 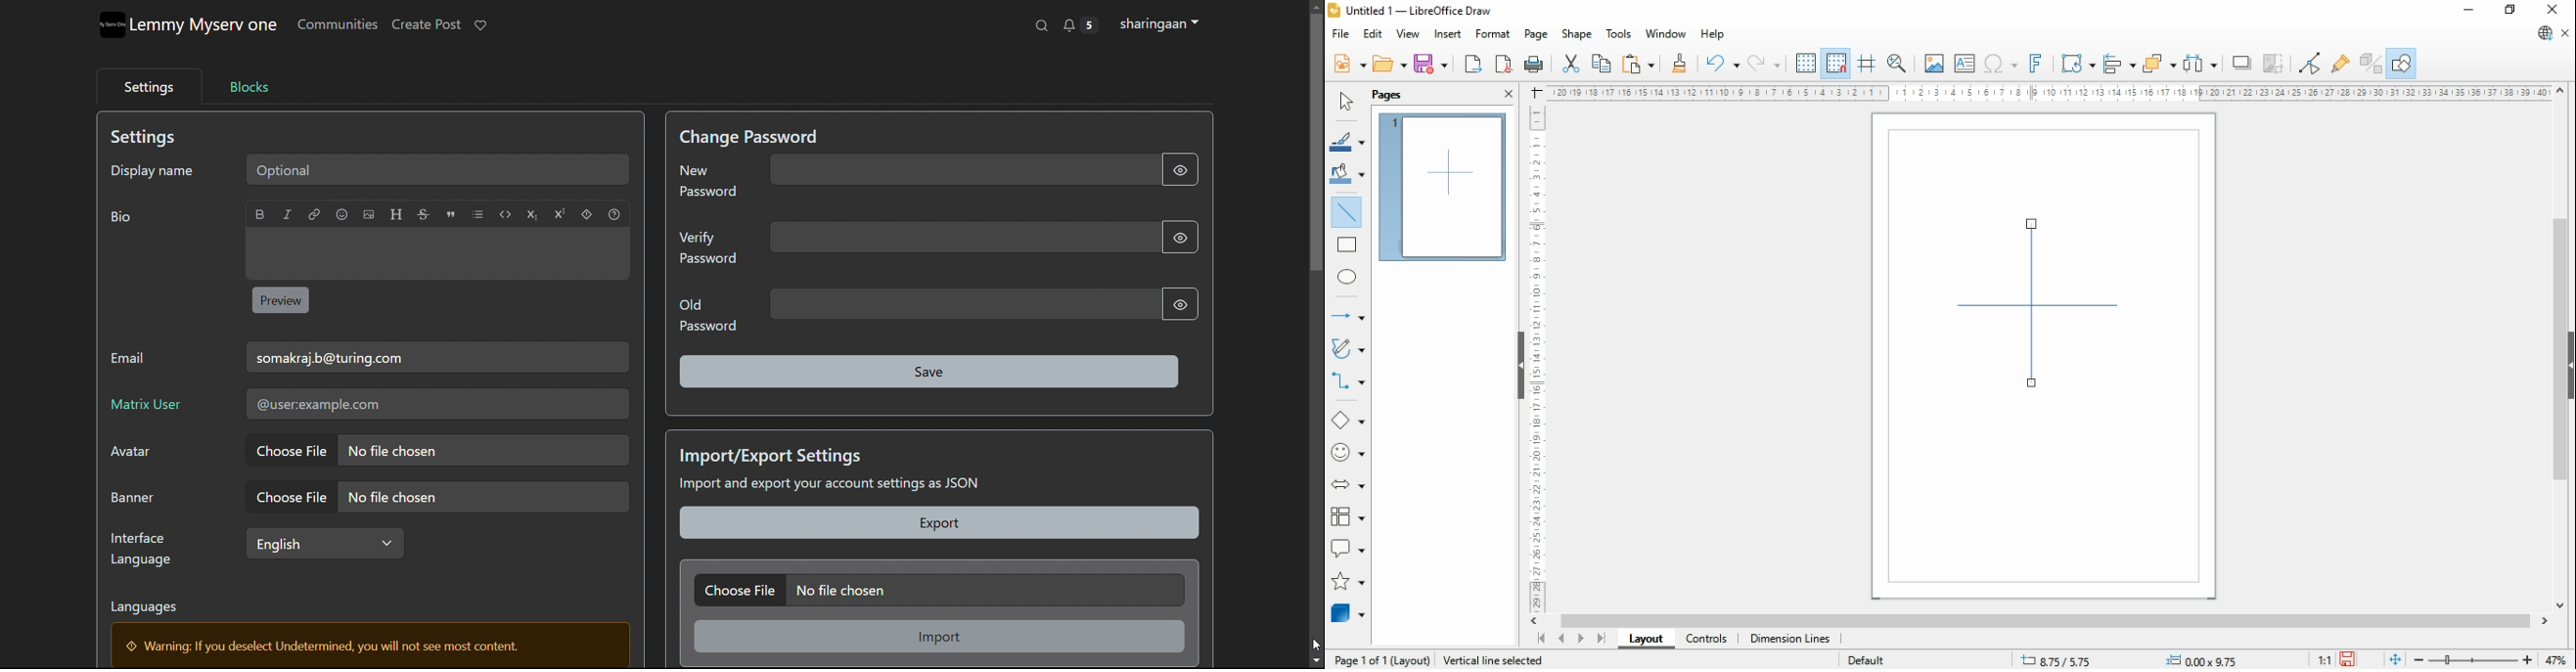 What do you see at coordinates (1537, 66) in the screenshot?
I see `print` at bounding box center [1537, 66].